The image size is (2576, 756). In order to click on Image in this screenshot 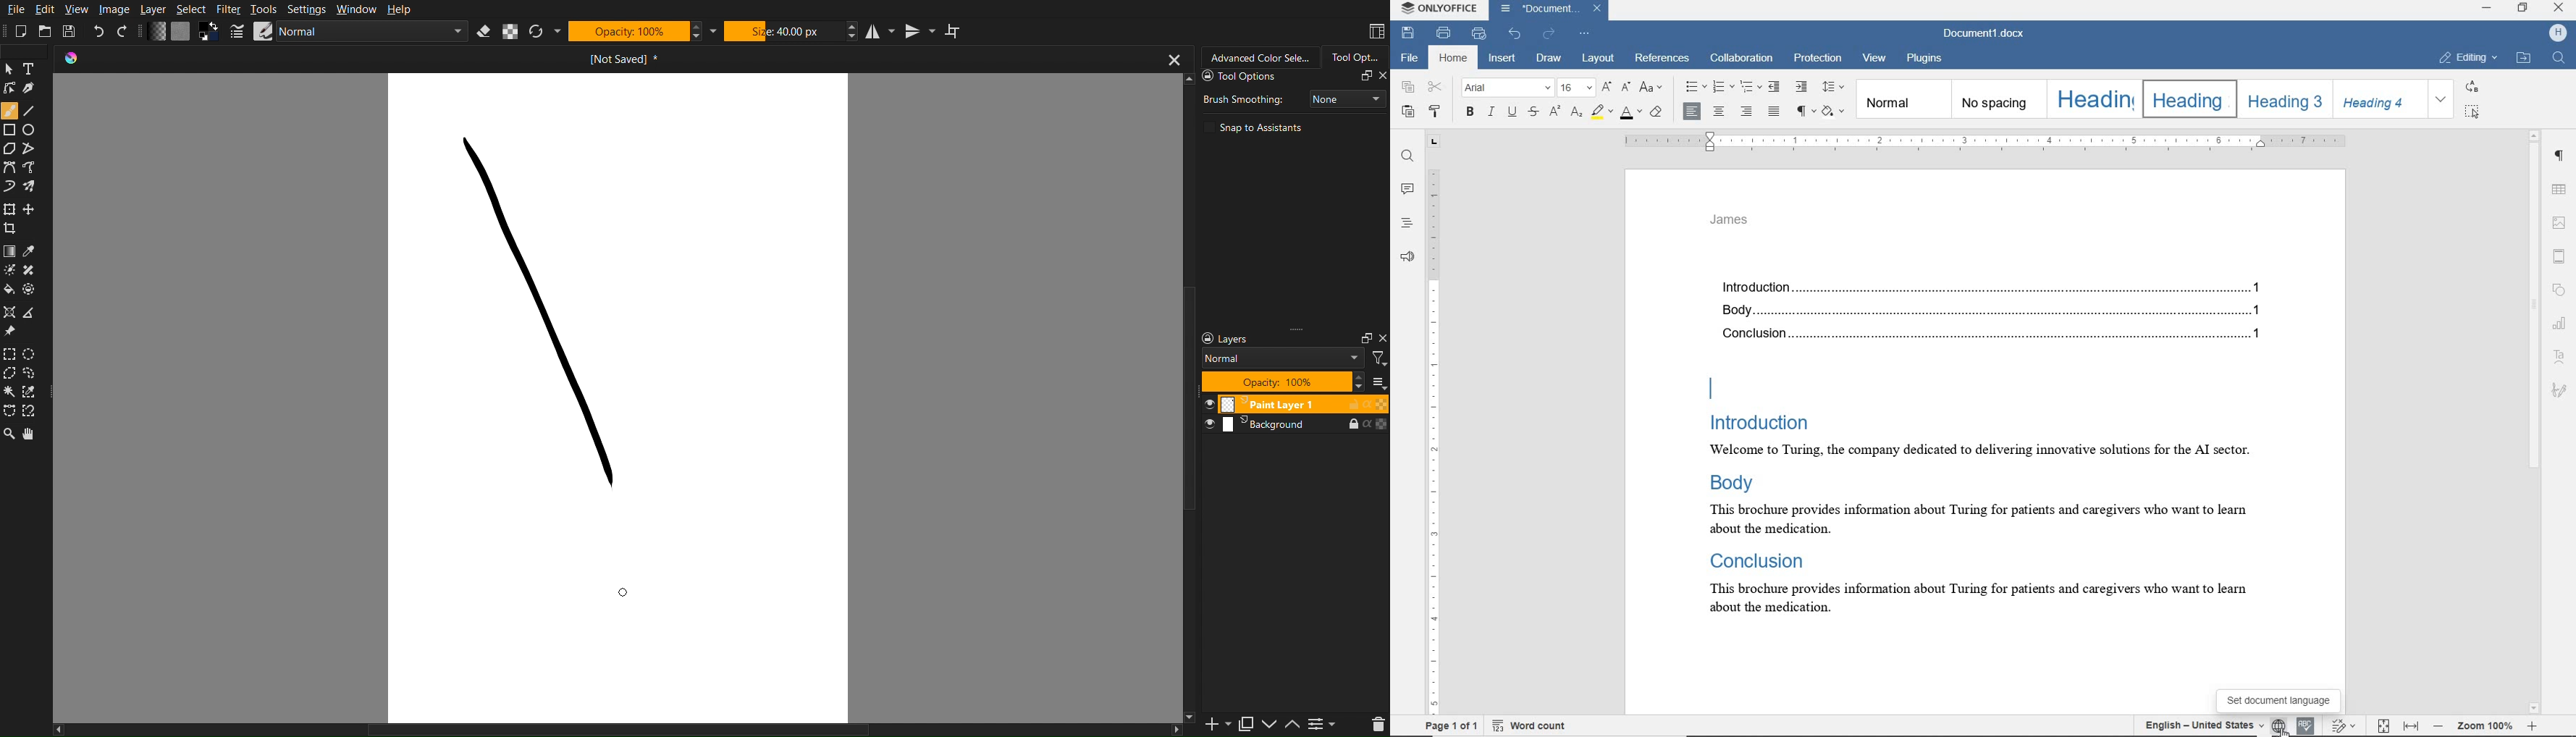, I will do `click(114, 9)`.